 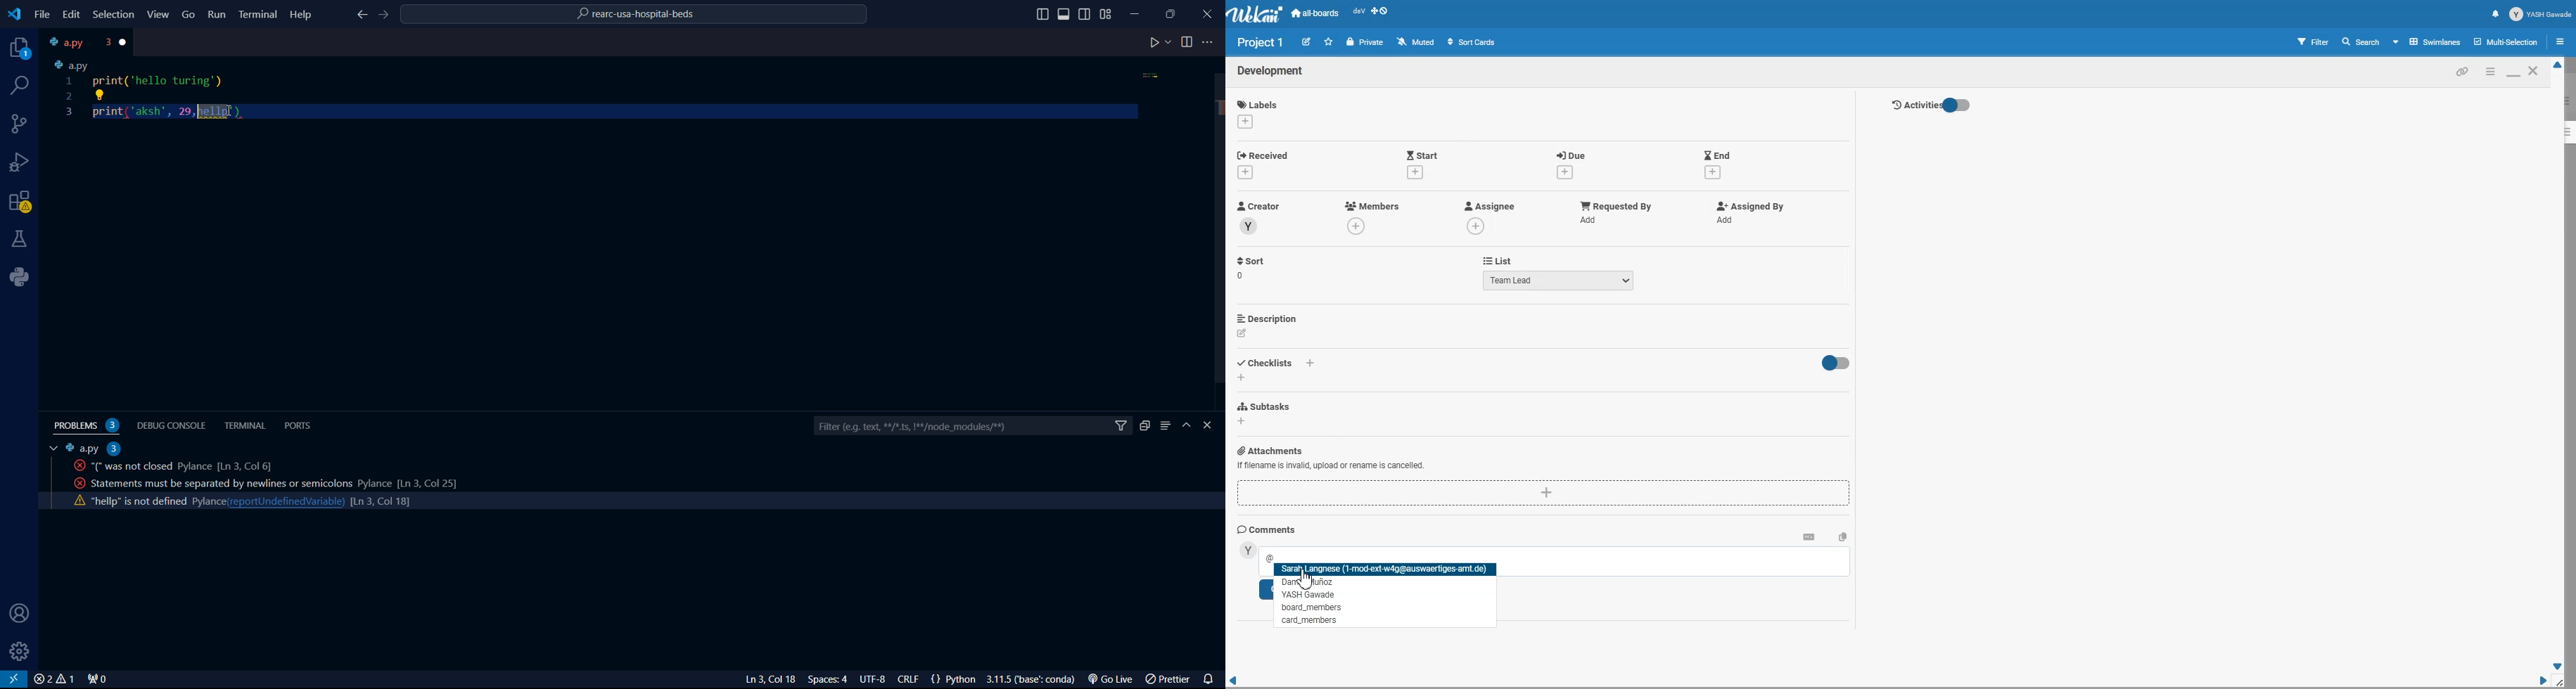 What do you see at coordinates (1415, 172) in the screenshot?
I see `add` at bounding box center [1415, 172].